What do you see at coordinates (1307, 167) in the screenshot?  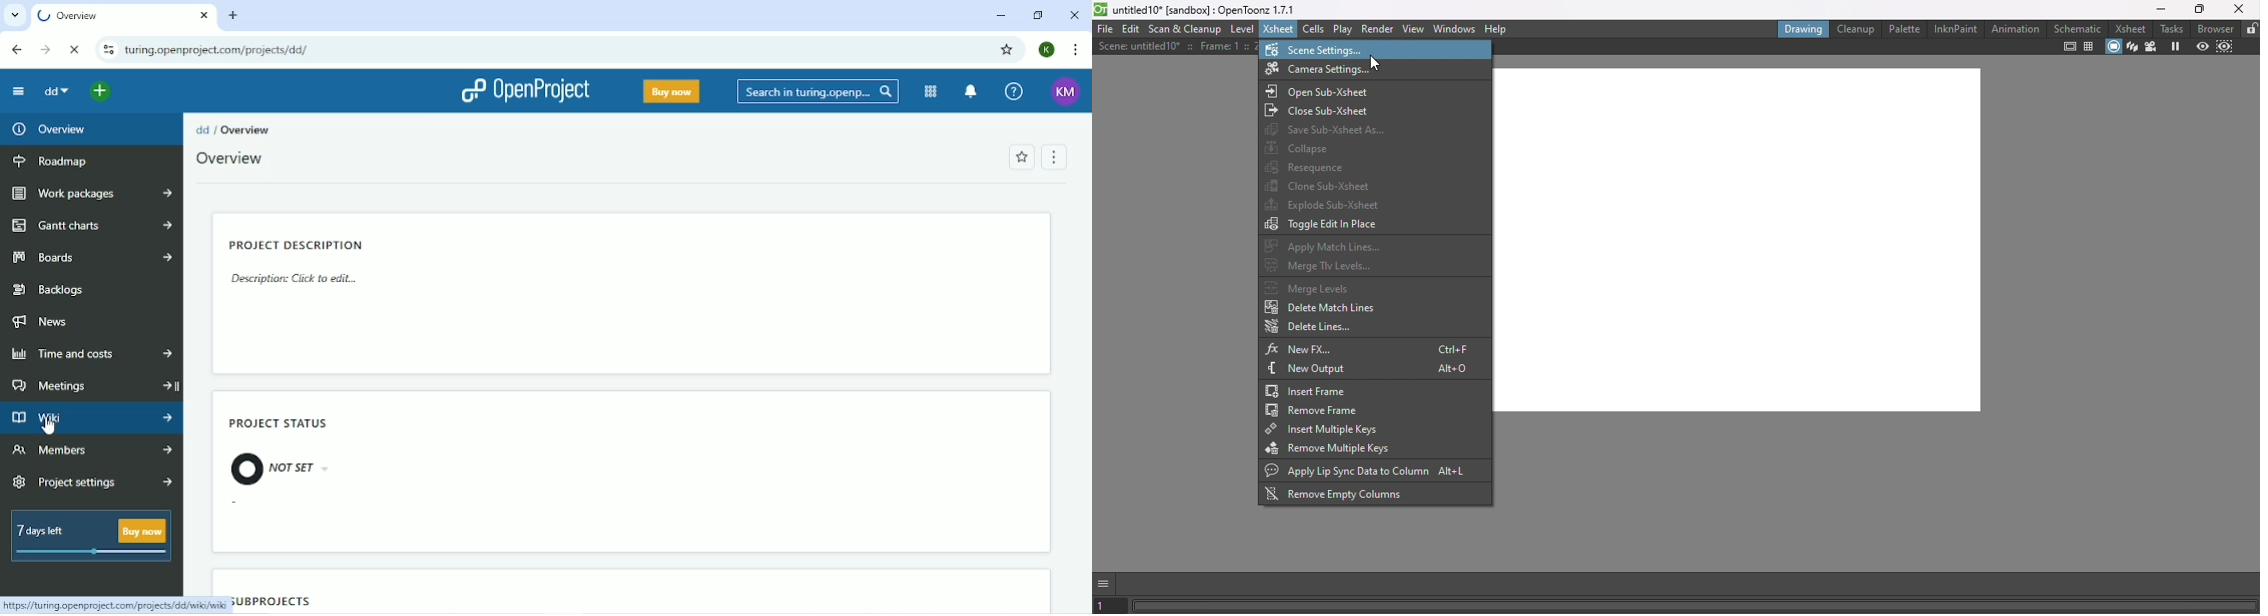 I see `Resequence` at bounding box center [1307, 167].